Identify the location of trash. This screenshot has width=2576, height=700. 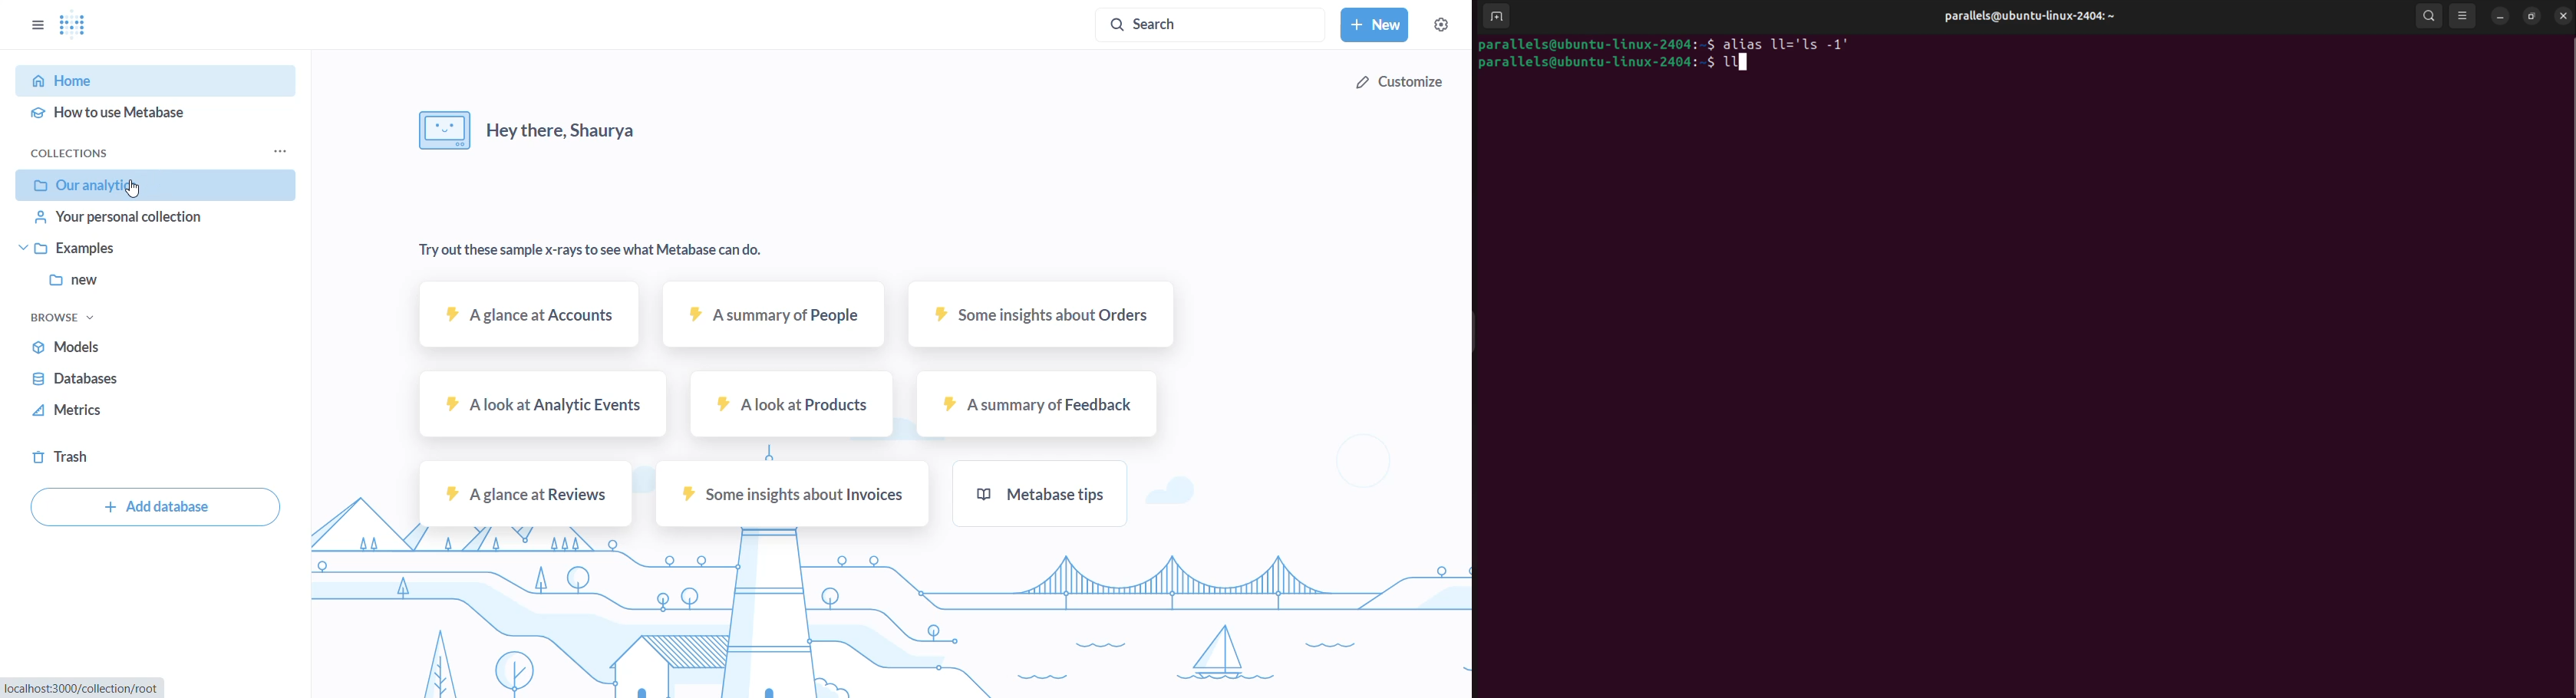
(132, 456).